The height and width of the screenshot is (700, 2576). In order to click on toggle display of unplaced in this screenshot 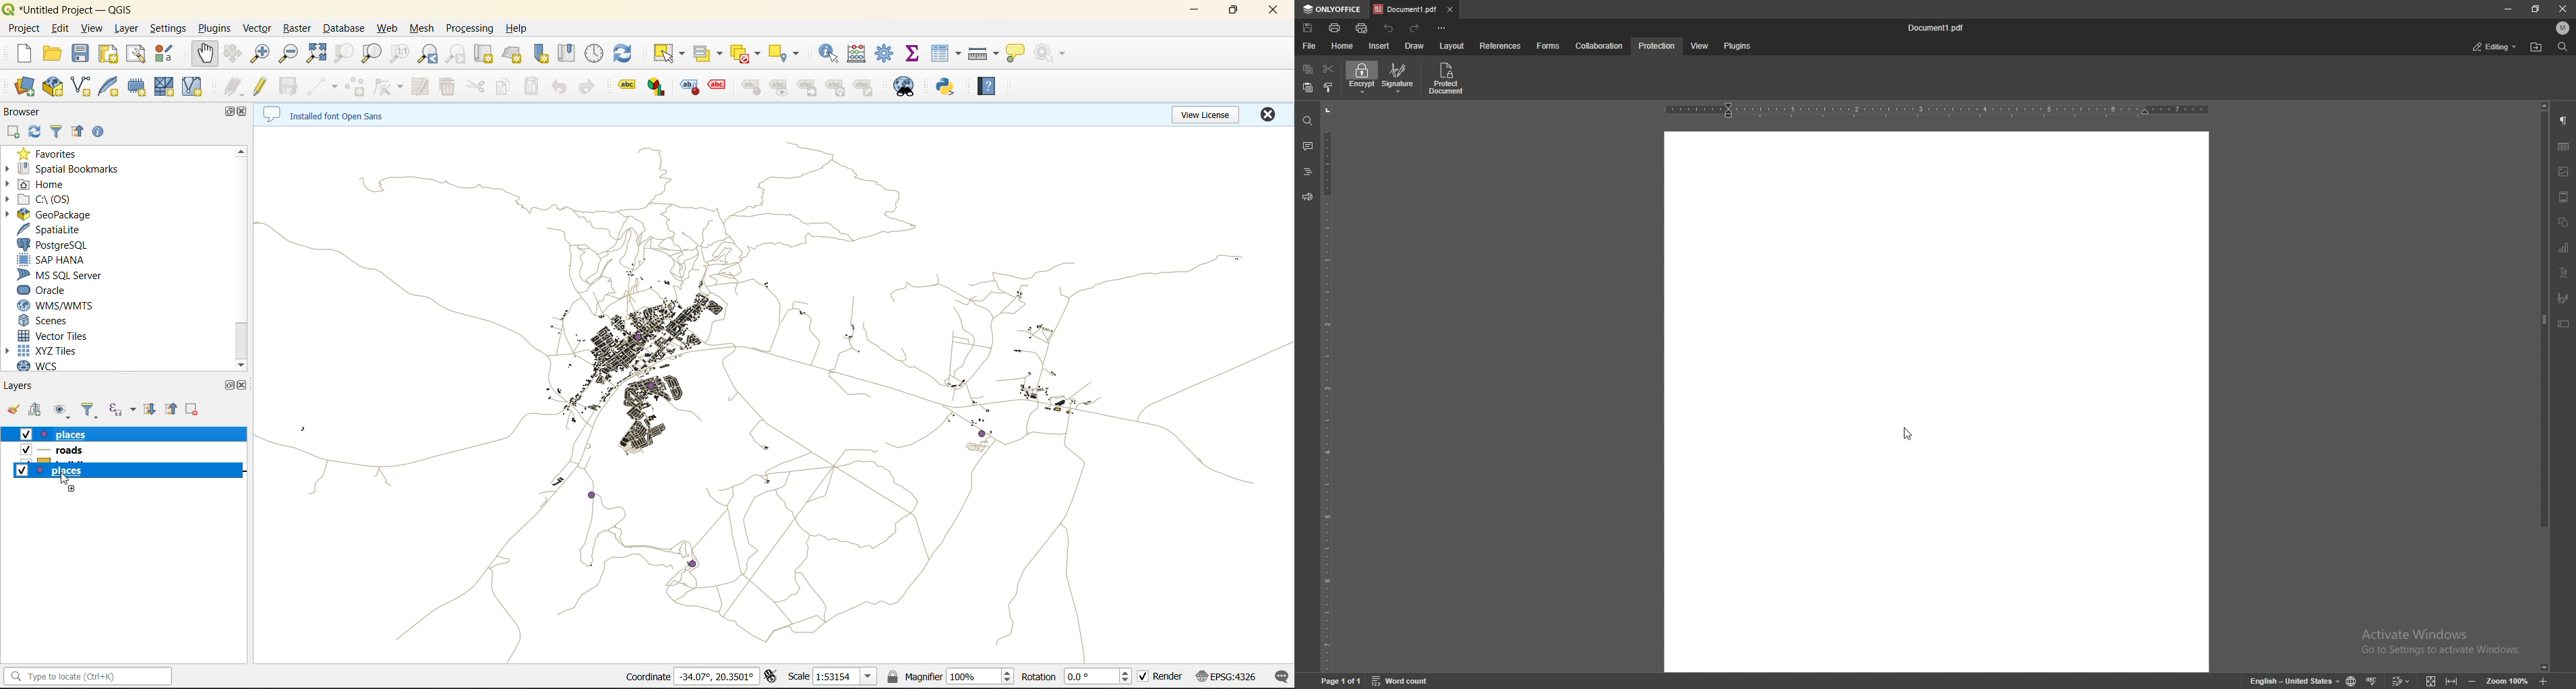, I will do `click(716, 87)`.